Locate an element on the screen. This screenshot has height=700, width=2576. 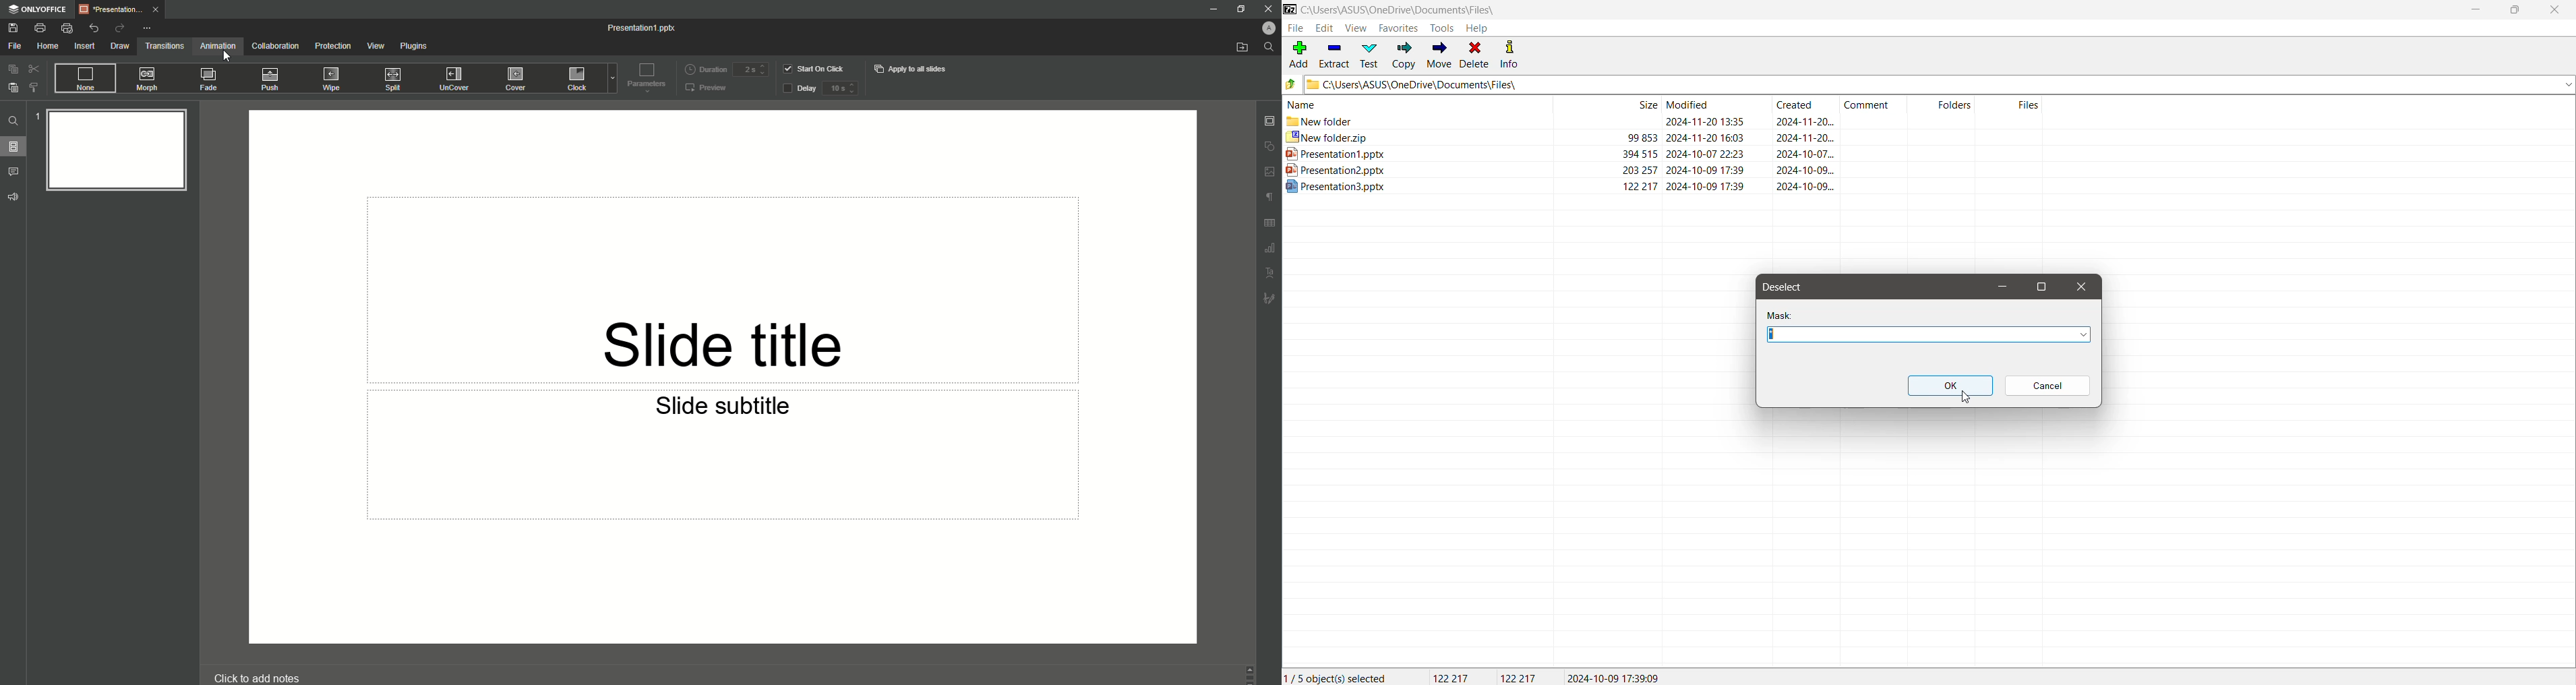
Find is located at coordinates (1269, 47).